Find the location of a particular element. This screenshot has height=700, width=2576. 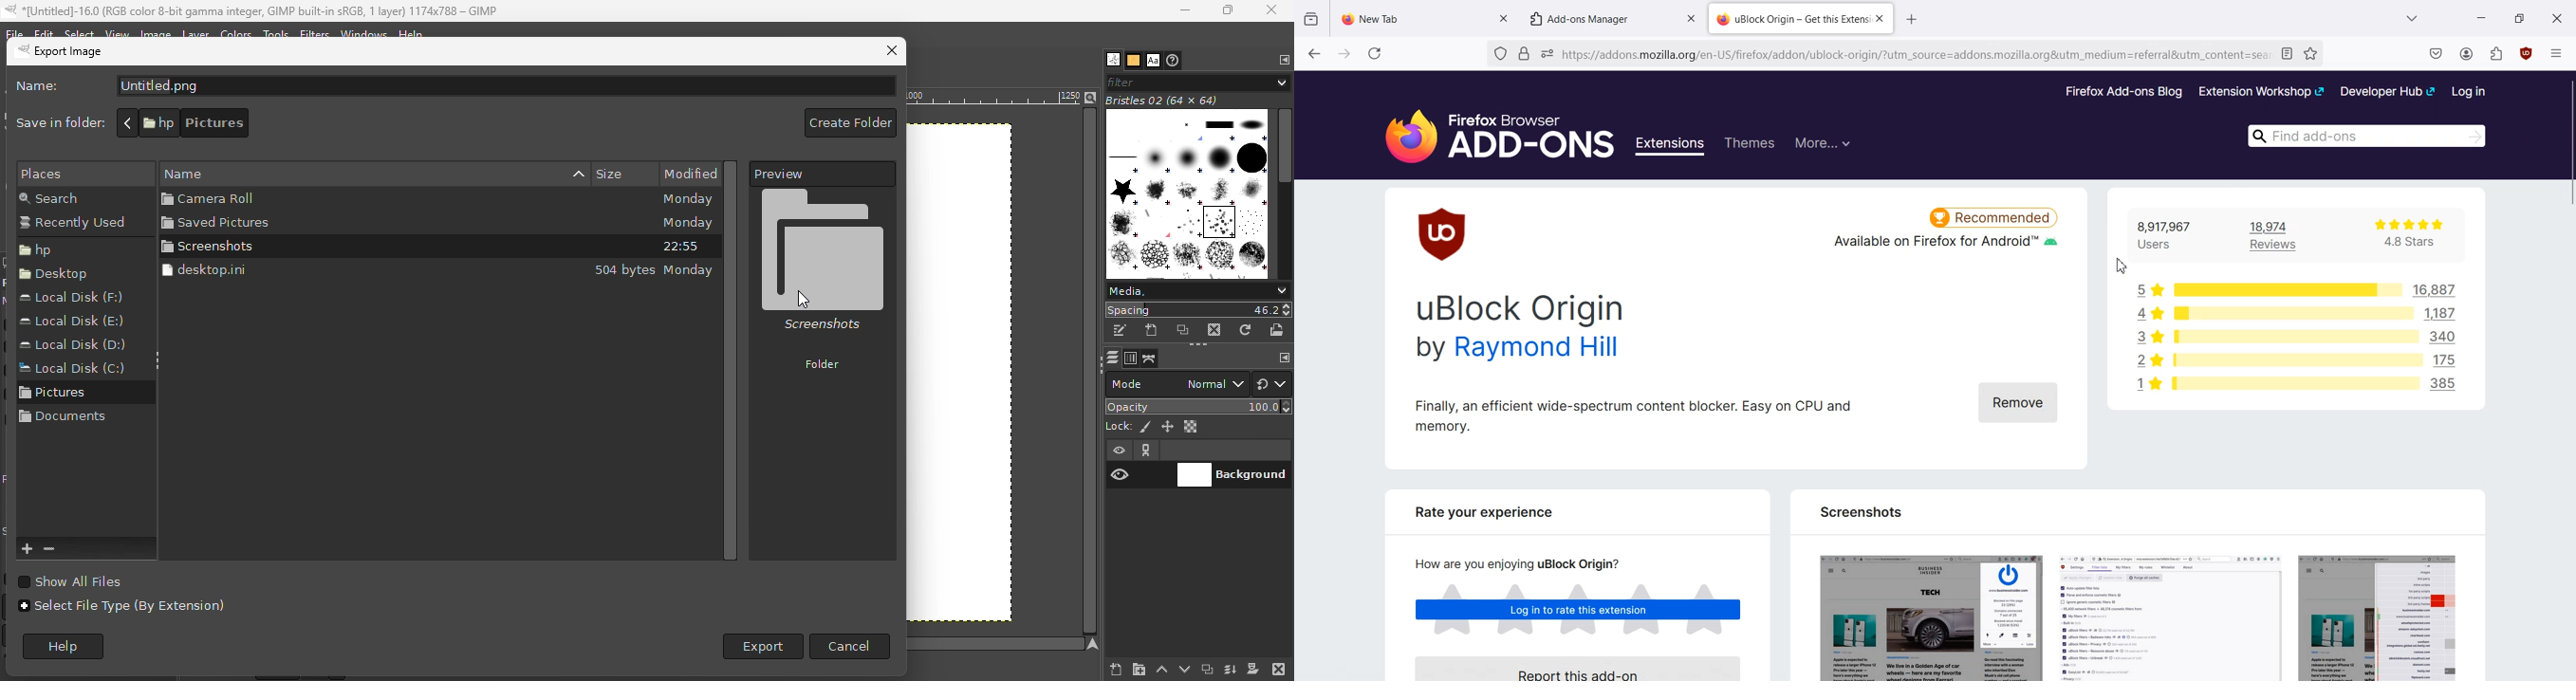

https://addons.mozilla.org/en-US/firefox/addon/ublock-origin/?utm_source=addons.mozilla.org&utm_medium=referral&utm_content=search is located at coordinates (1917, 55).